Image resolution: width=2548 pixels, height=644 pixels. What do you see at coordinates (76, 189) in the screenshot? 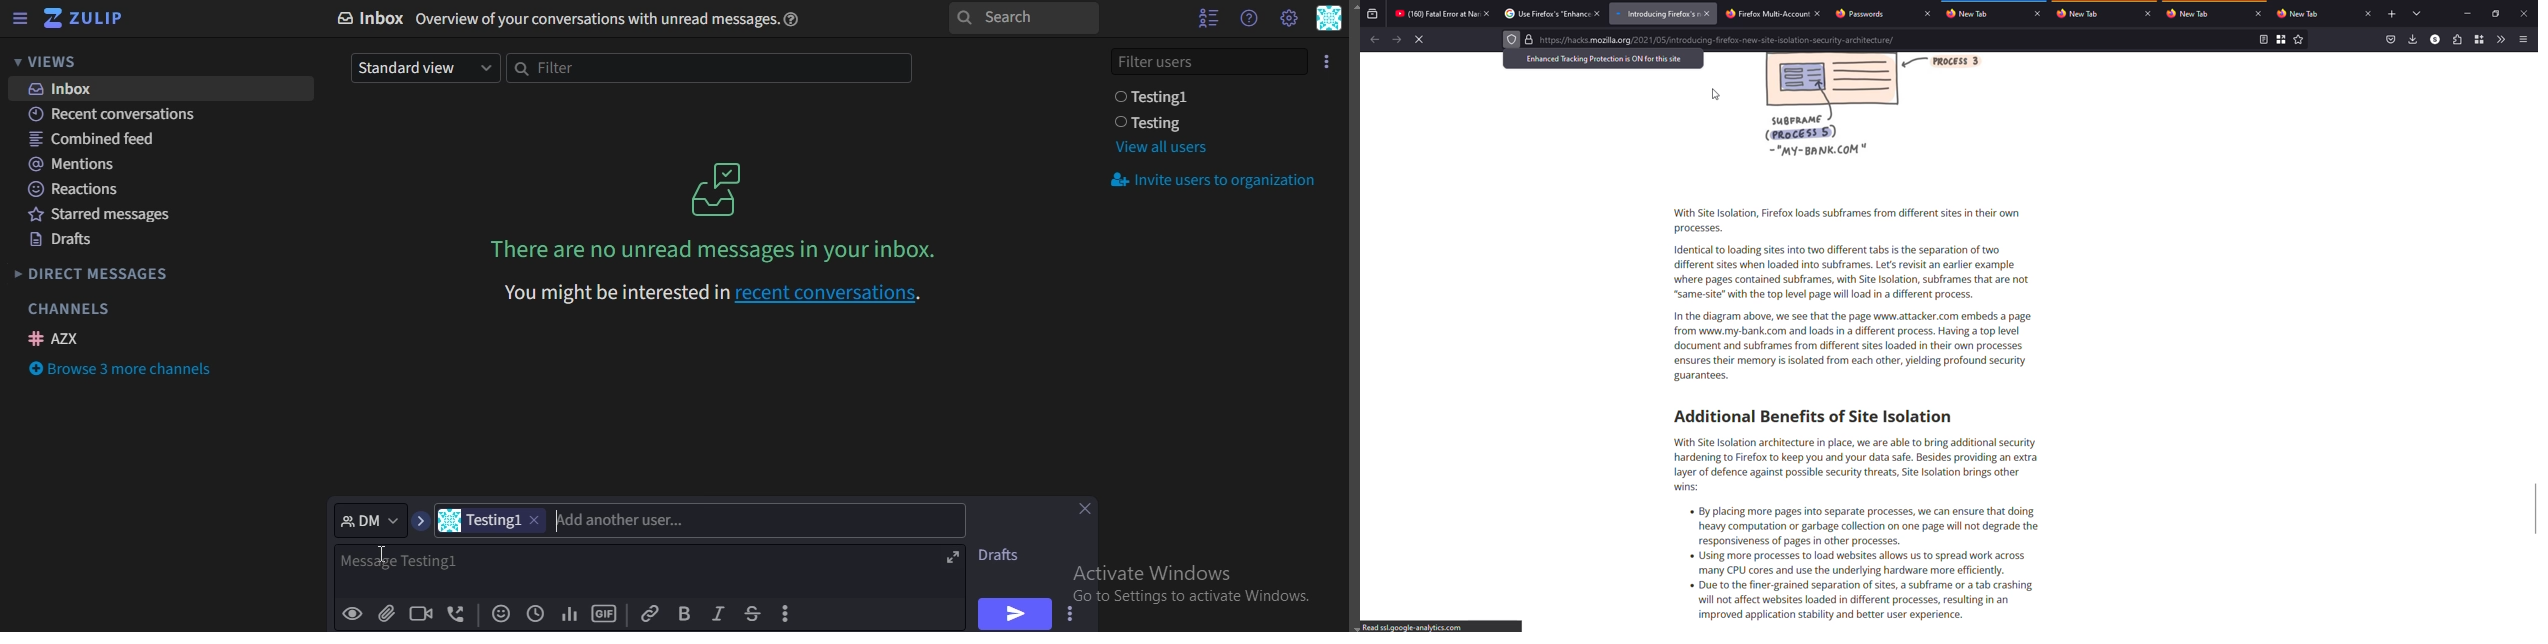
I see `reactions` at bounding box center [76, 189].